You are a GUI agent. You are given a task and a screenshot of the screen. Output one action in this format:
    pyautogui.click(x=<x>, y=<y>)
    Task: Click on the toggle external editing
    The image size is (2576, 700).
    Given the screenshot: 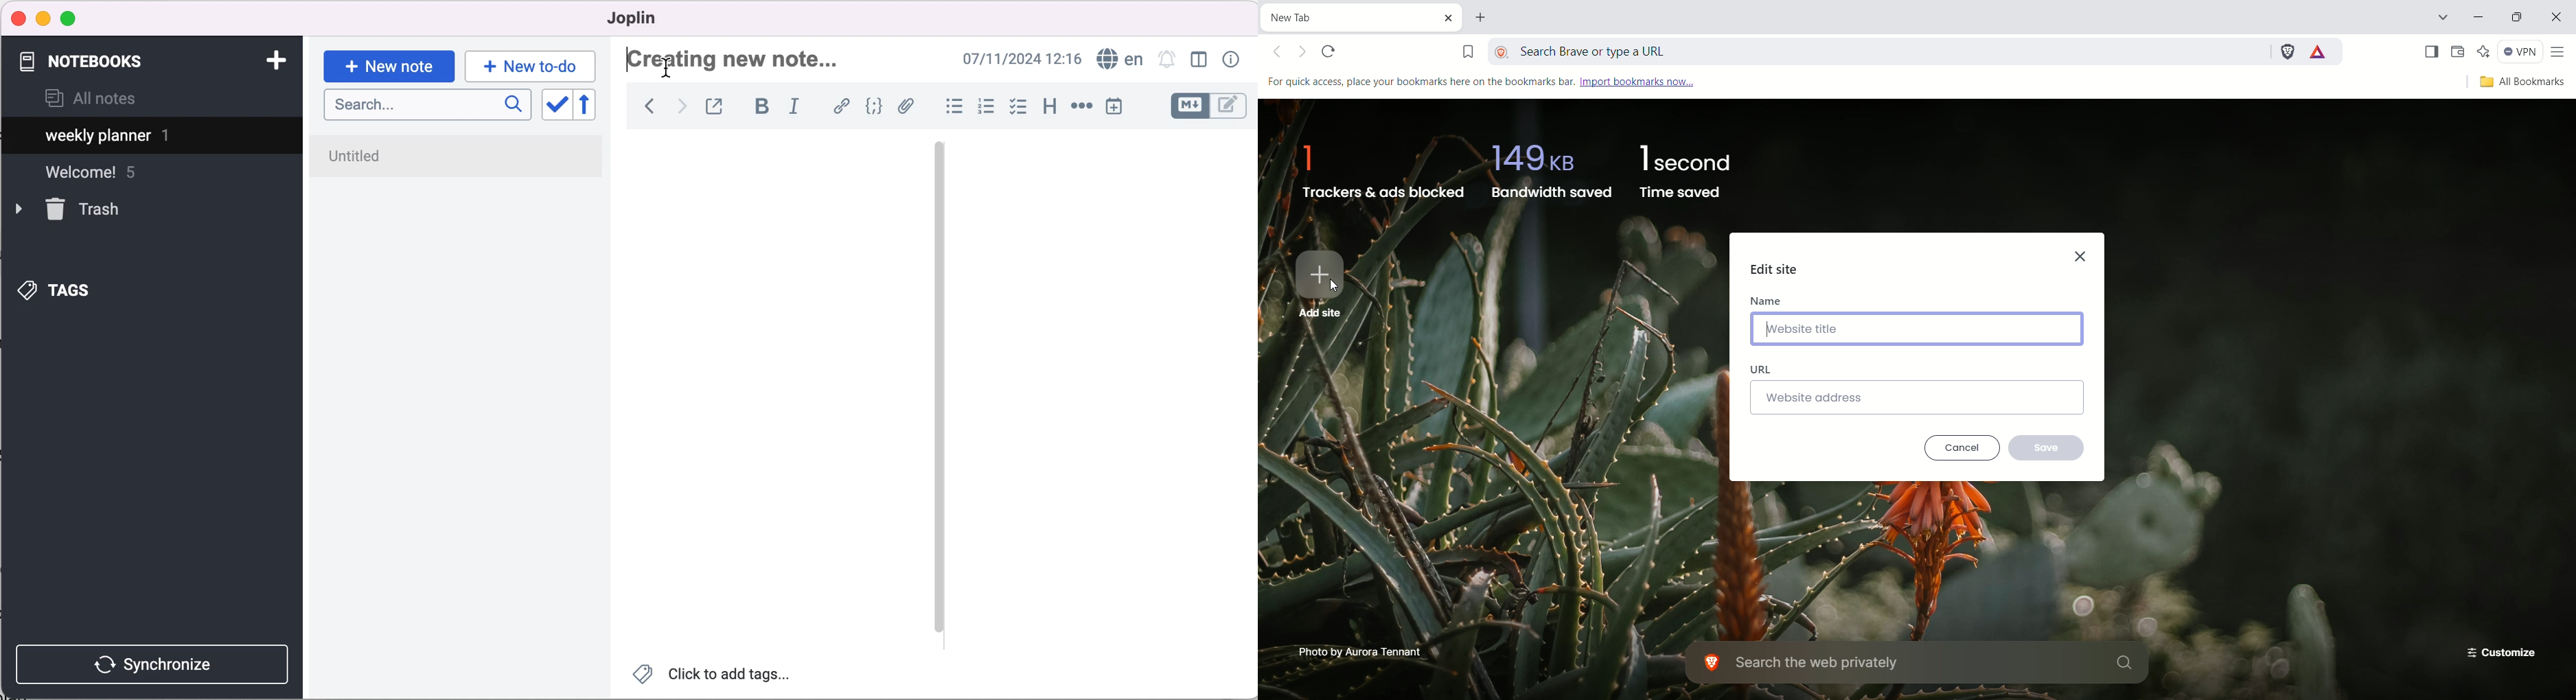 What is the action you would take?
    pyautogui.click(x=716, y=108)
    